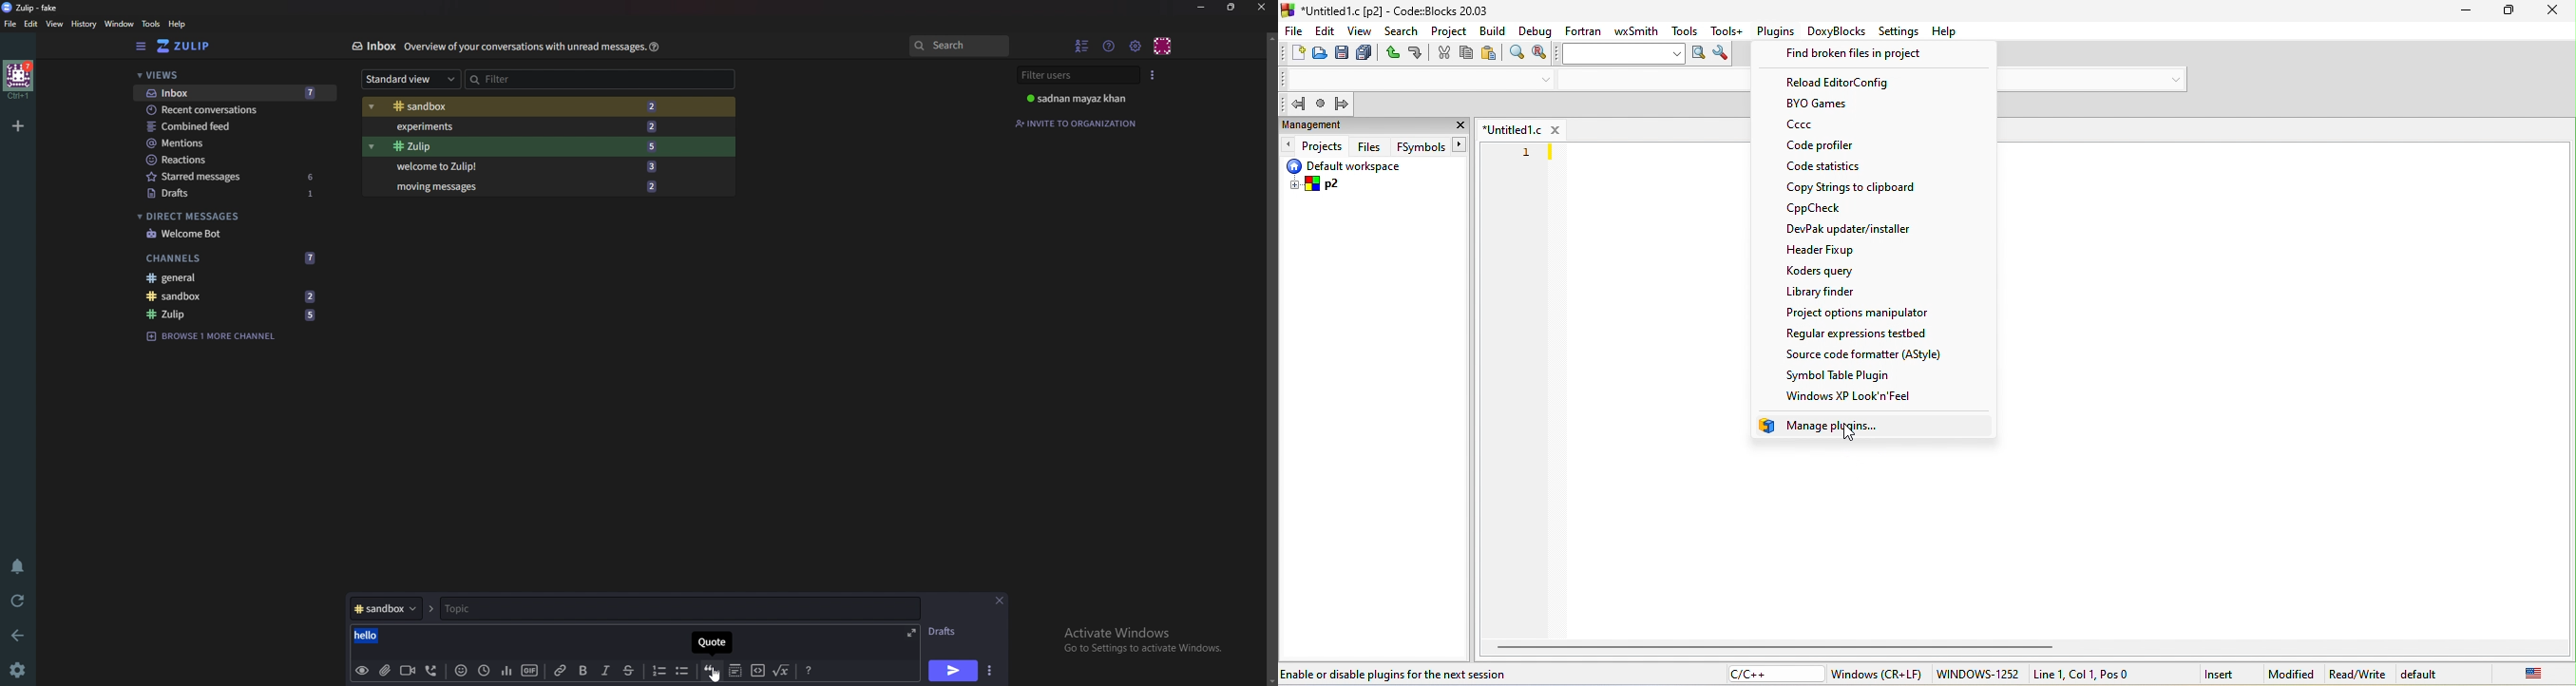 This screenshot has width=2576, height=700. I want to click on overview of your conservations with unread message, so click(523, 47).